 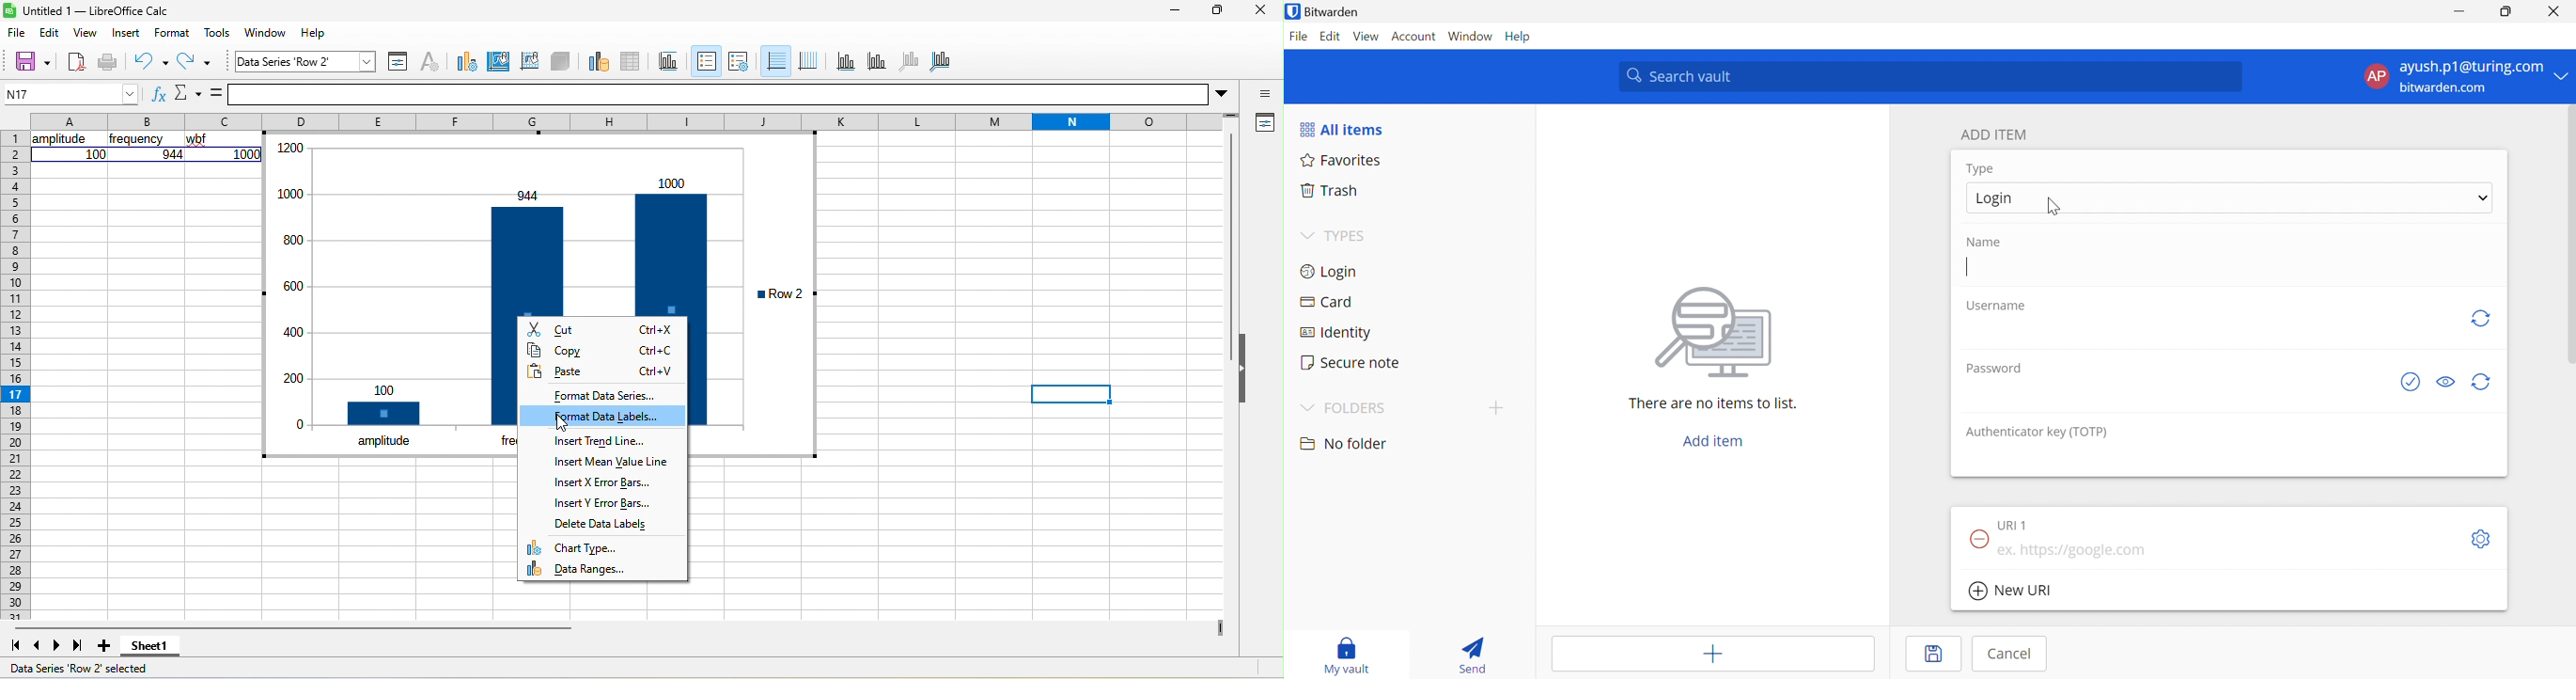 What do you see at coordinates (883, 63) in the screenshot?
I see `y axis` at bounding box center [883, 63].